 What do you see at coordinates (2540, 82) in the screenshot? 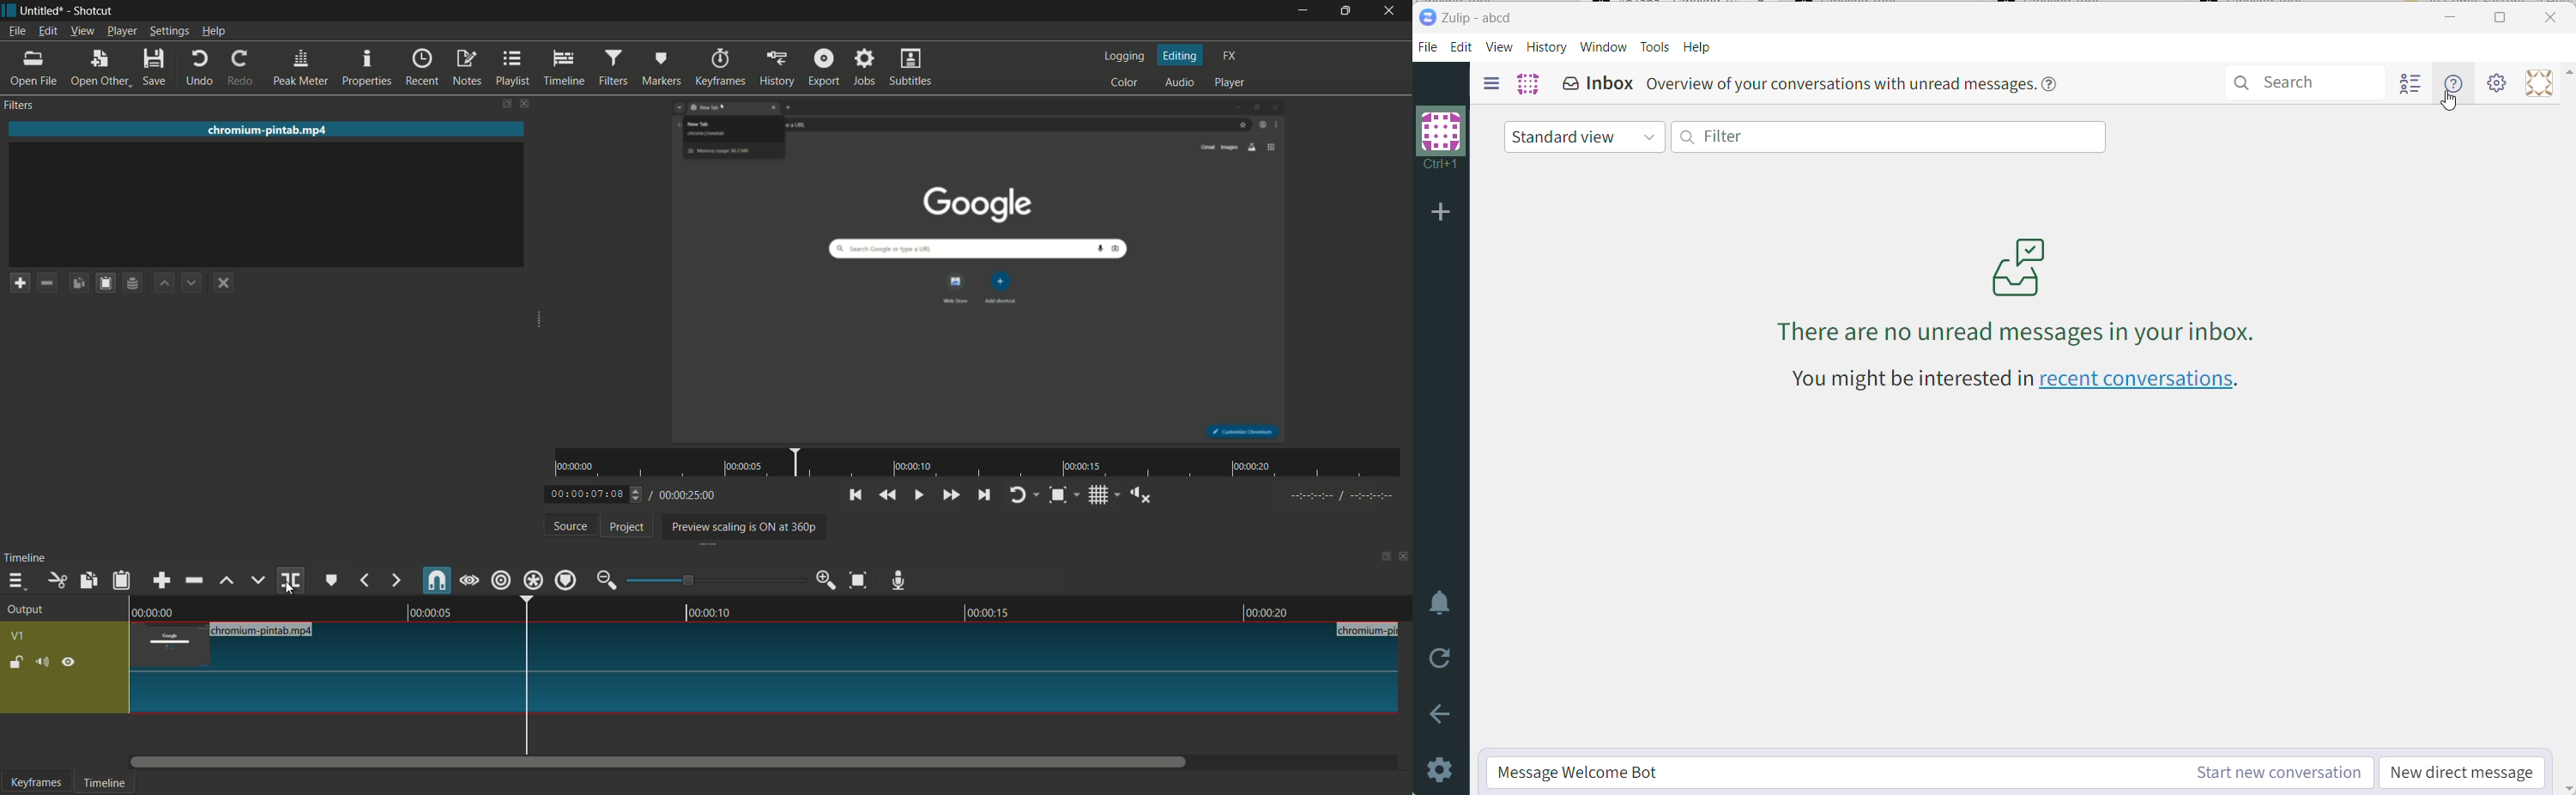
I see `Personal menu` at bounding box center [2540, 82].